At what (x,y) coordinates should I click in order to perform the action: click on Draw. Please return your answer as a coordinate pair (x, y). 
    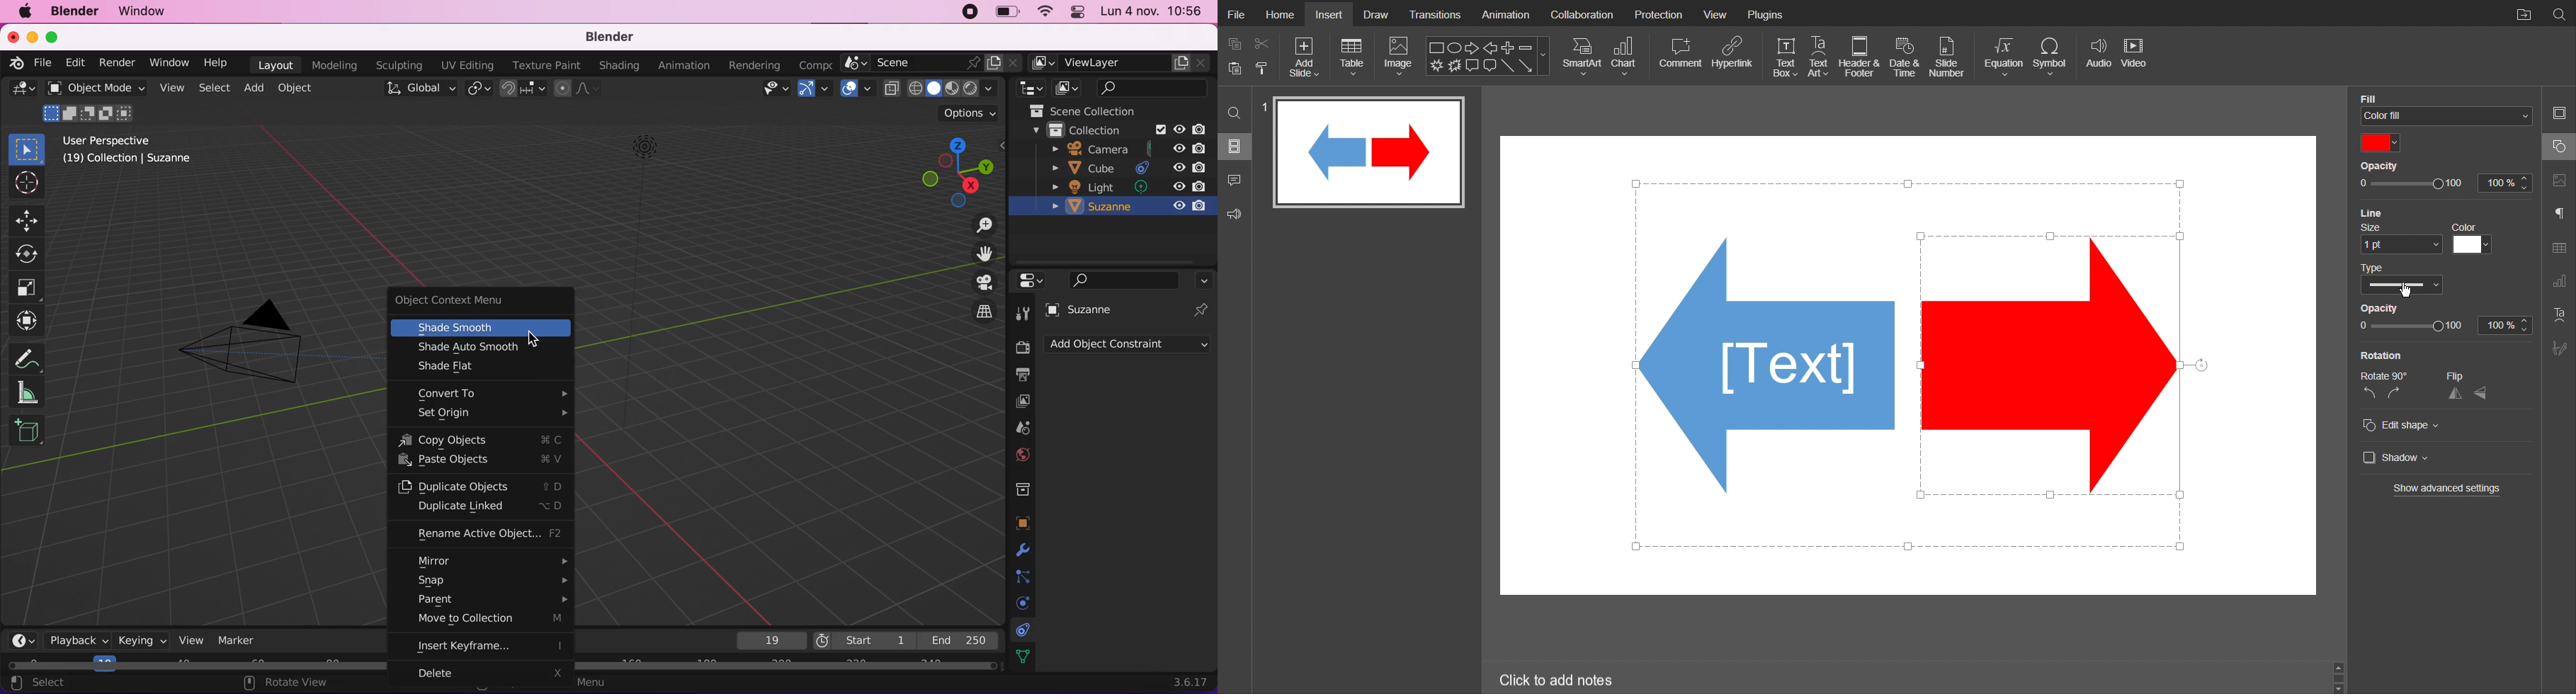
    Looking at the image, I should click on (1376, 13).